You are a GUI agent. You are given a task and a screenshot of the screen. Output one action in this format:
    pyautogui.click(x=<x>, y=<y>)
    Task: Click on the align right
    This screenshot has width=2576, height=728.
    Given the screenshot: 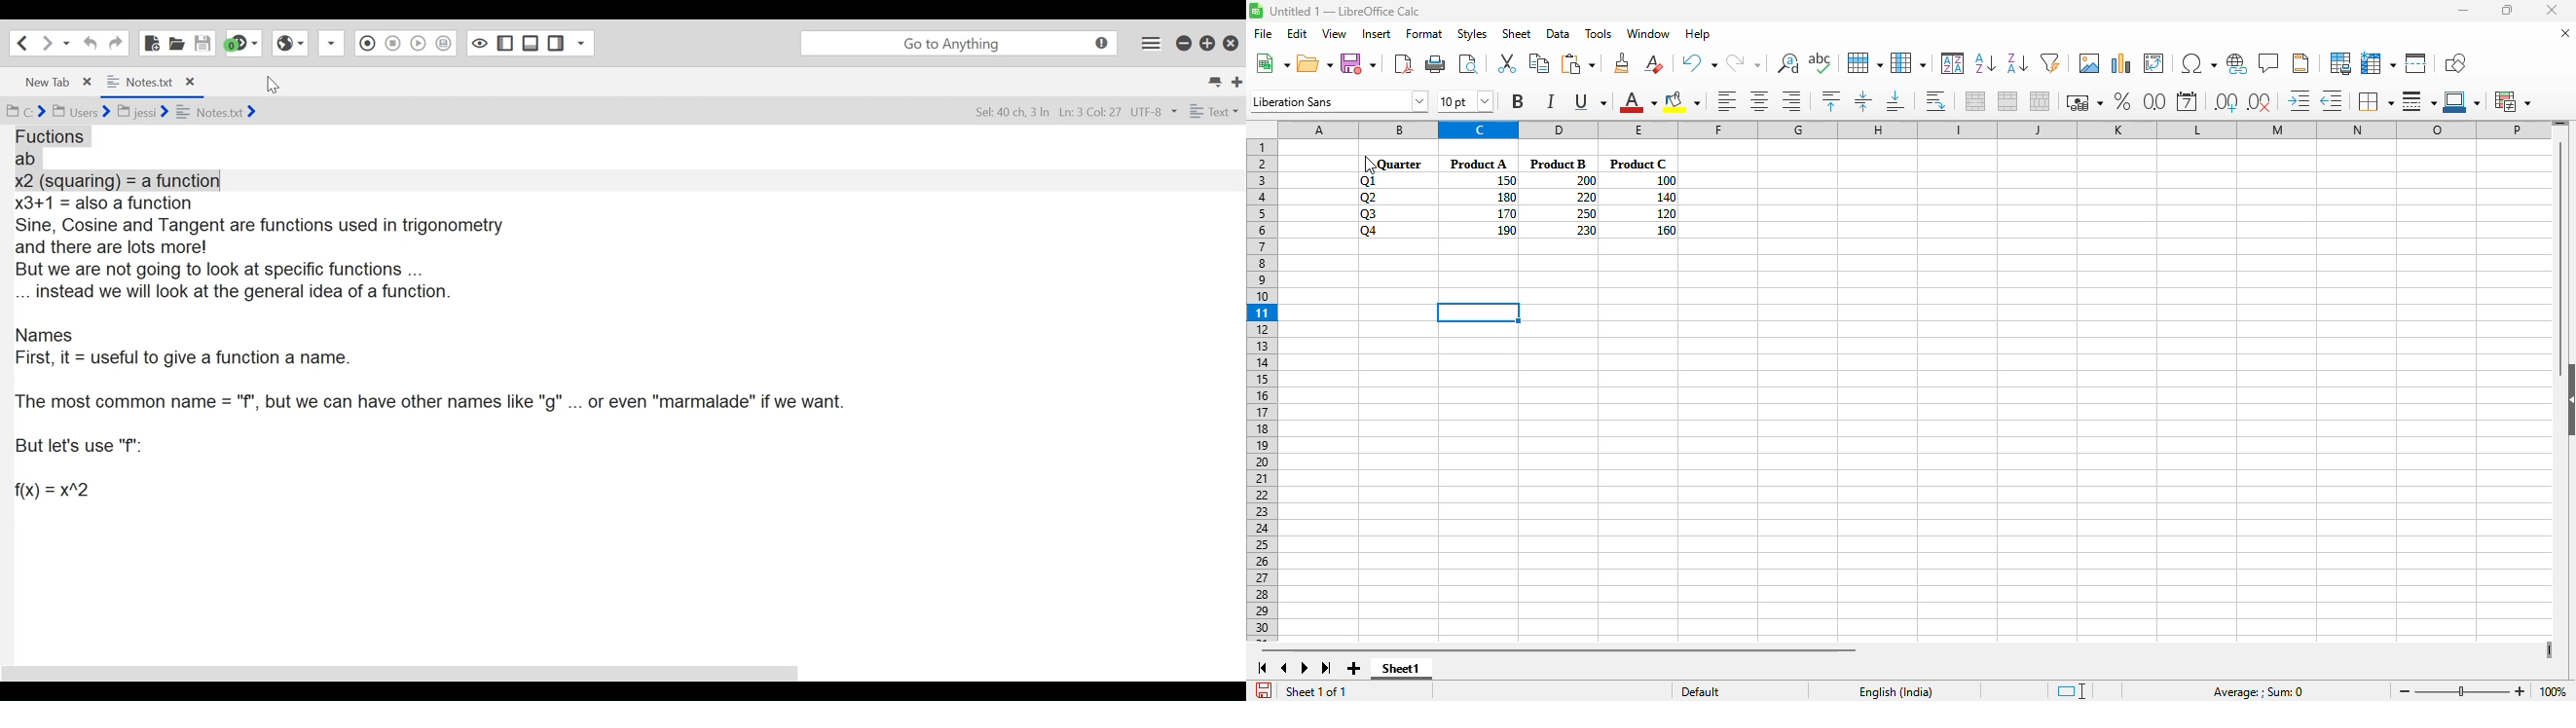 What is the action you would take?
    pyautogui.click(x=1791, y=100)
    